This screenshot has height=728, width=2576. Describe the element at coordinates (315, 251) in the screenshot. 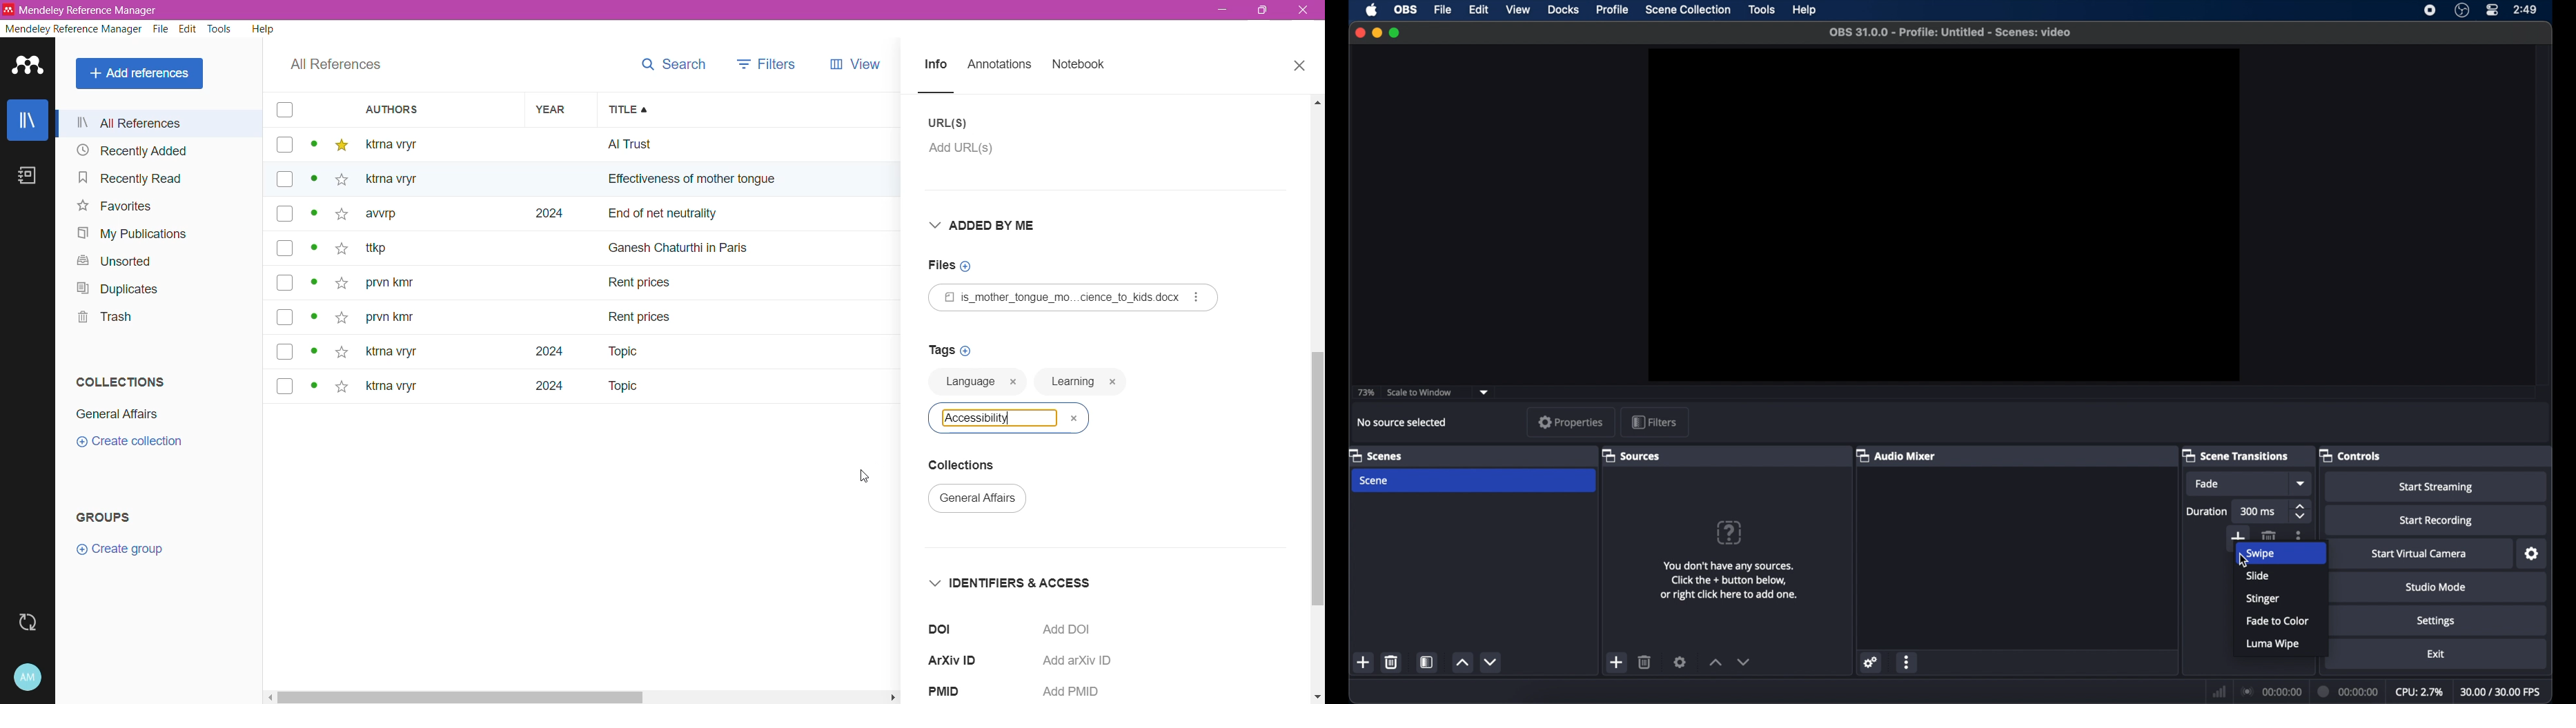

I see `dot ` at that location.